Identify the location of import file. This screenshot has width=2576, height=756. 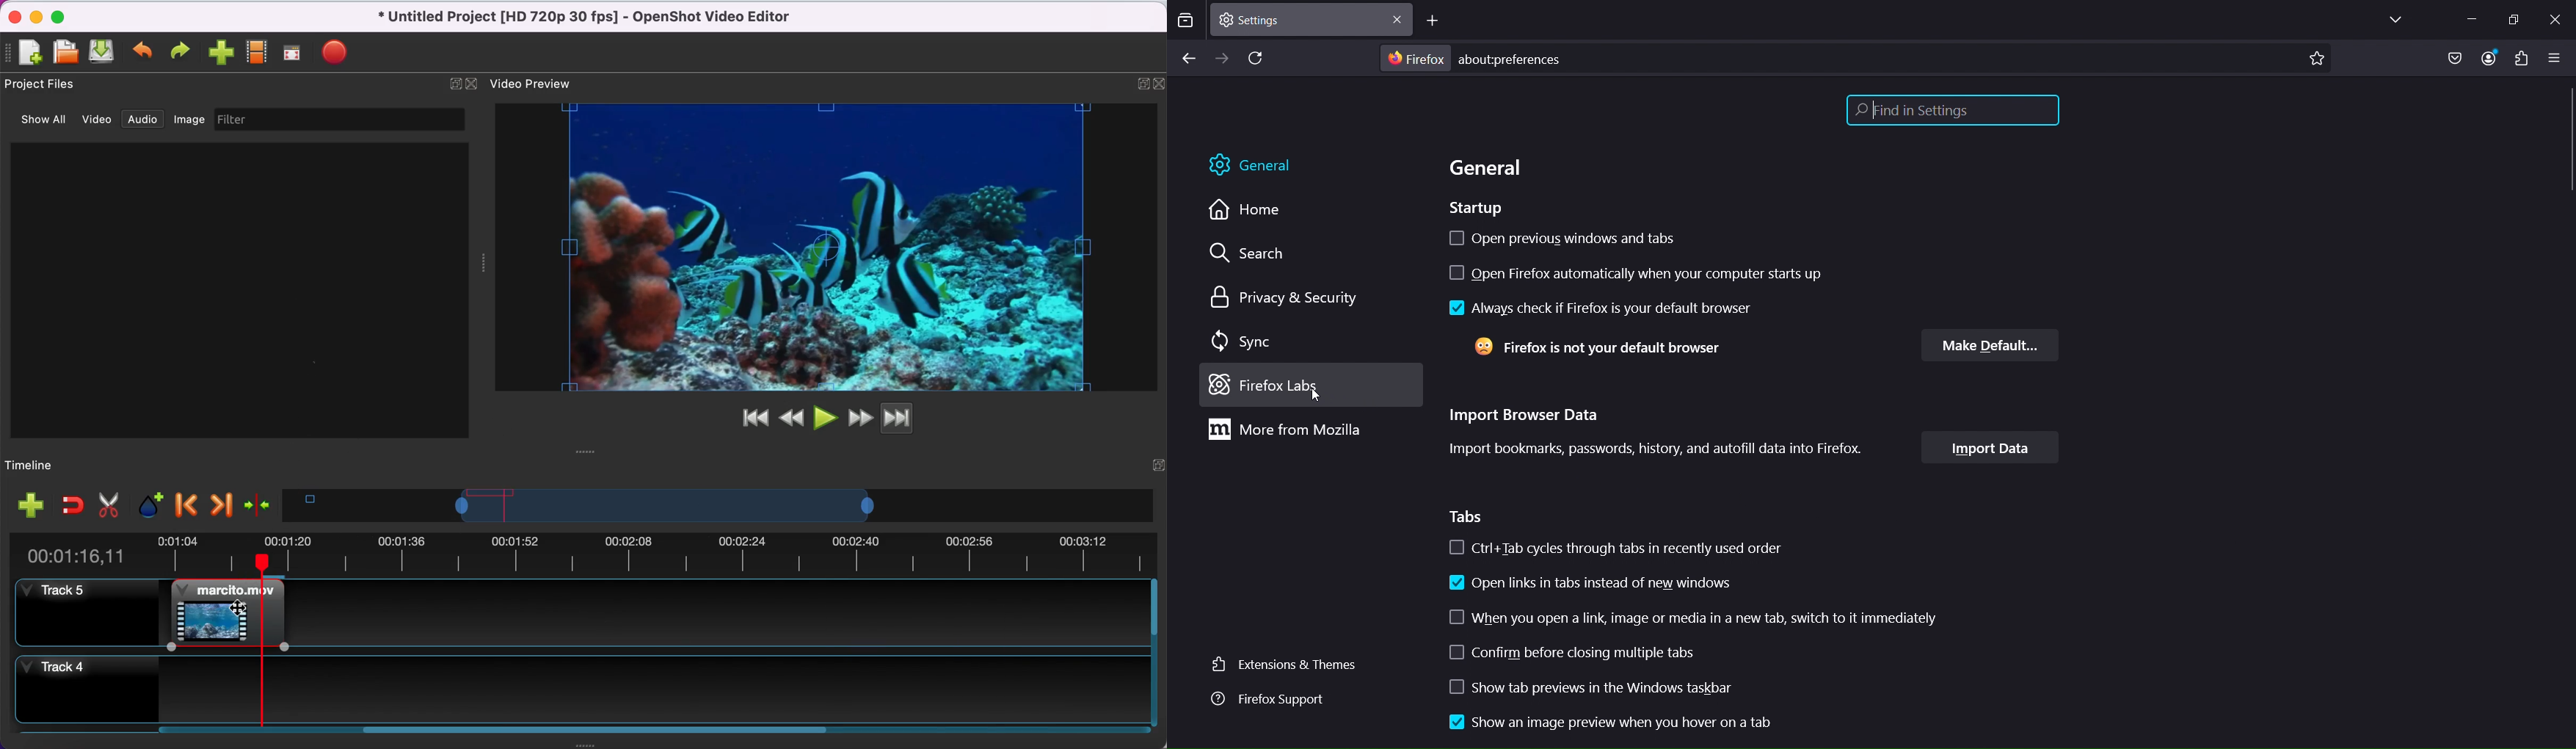
(221, 53).